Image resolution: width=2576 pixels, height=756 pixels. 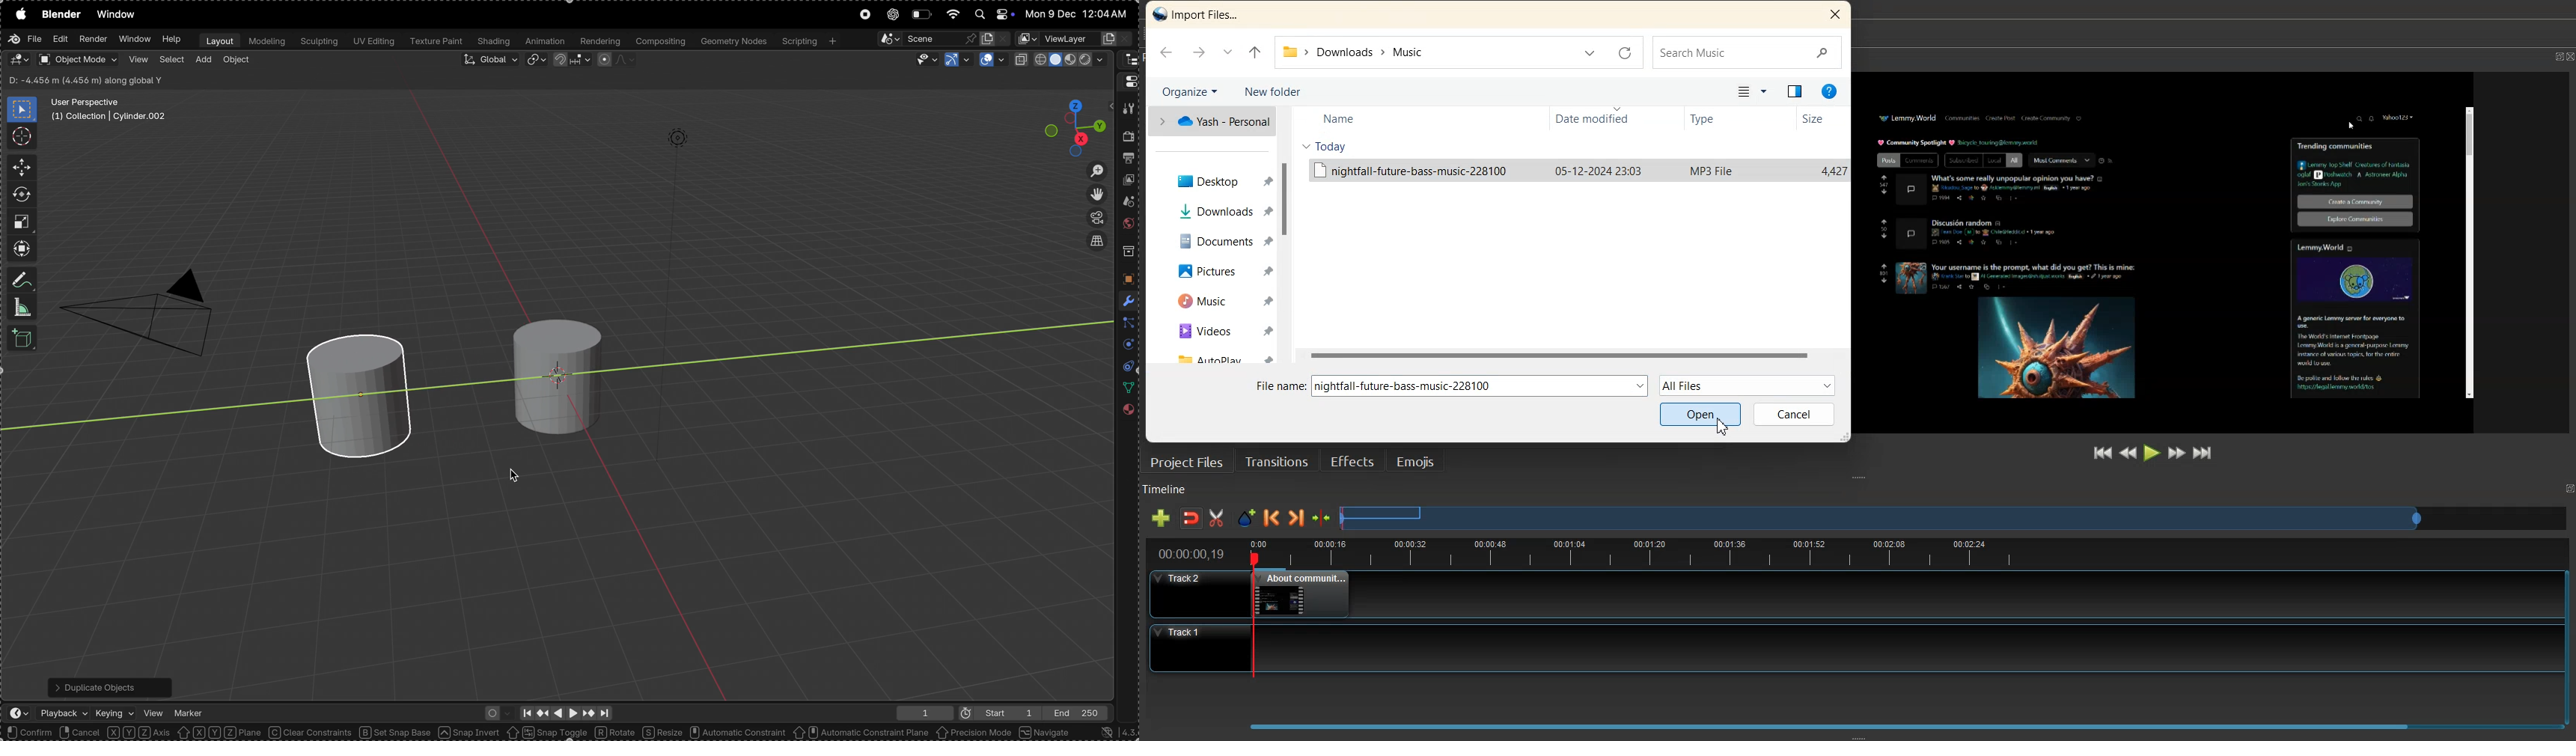 I want to click on timeline view, so click(x=1181, y=552).